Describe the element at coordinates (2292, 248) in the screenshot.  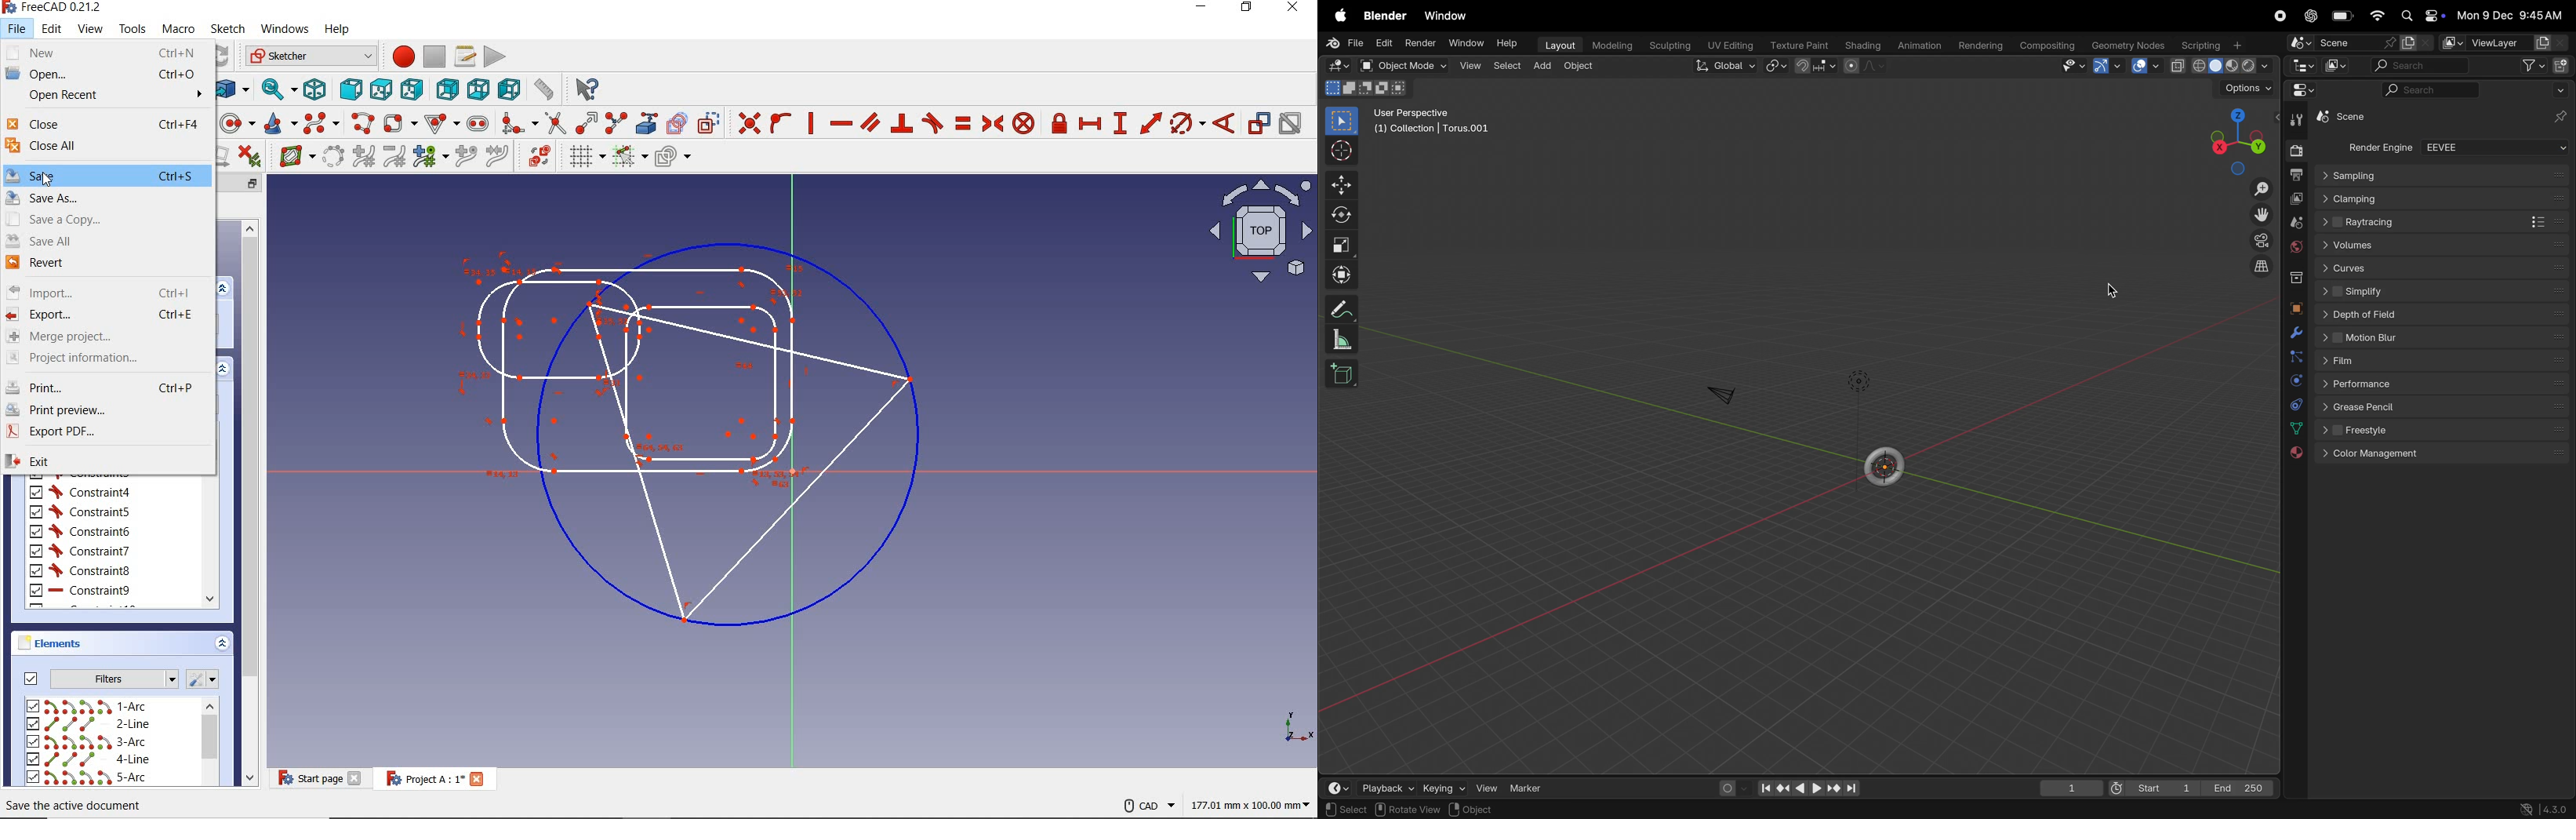
I see `world` at that location.